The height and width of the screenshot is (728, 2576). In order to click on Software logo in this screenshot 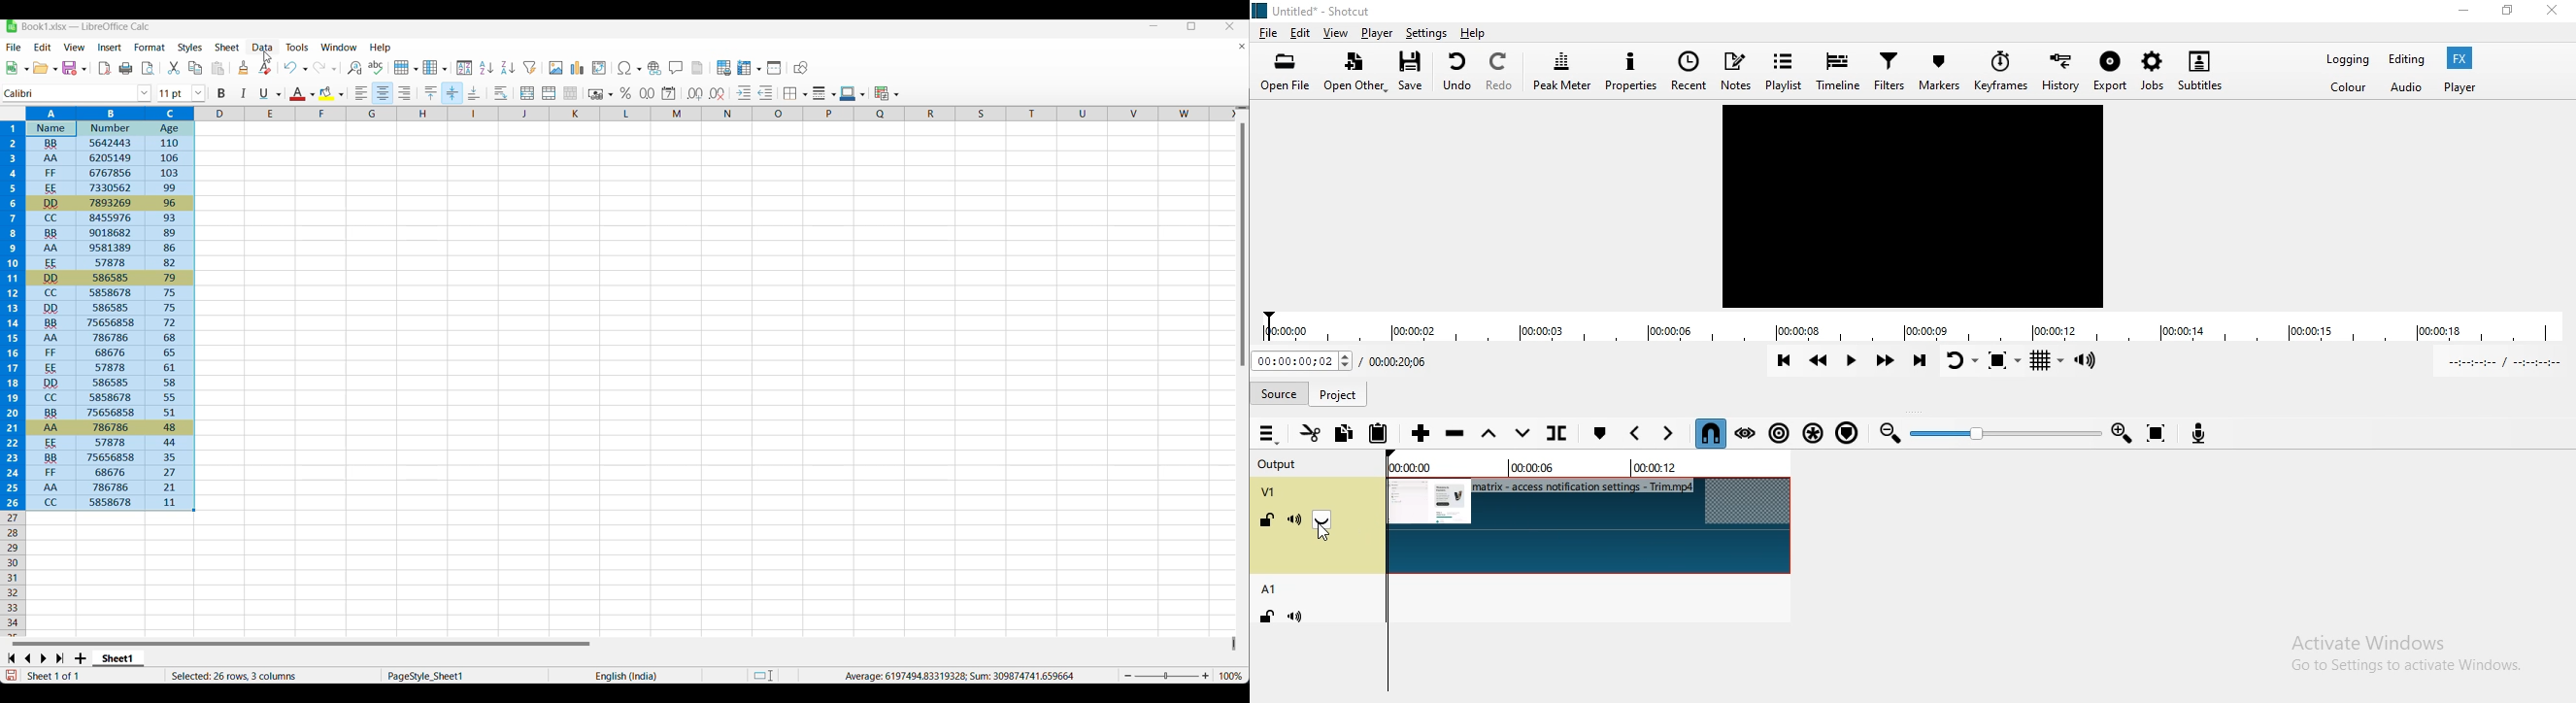, I will do `click(12, 26)`.